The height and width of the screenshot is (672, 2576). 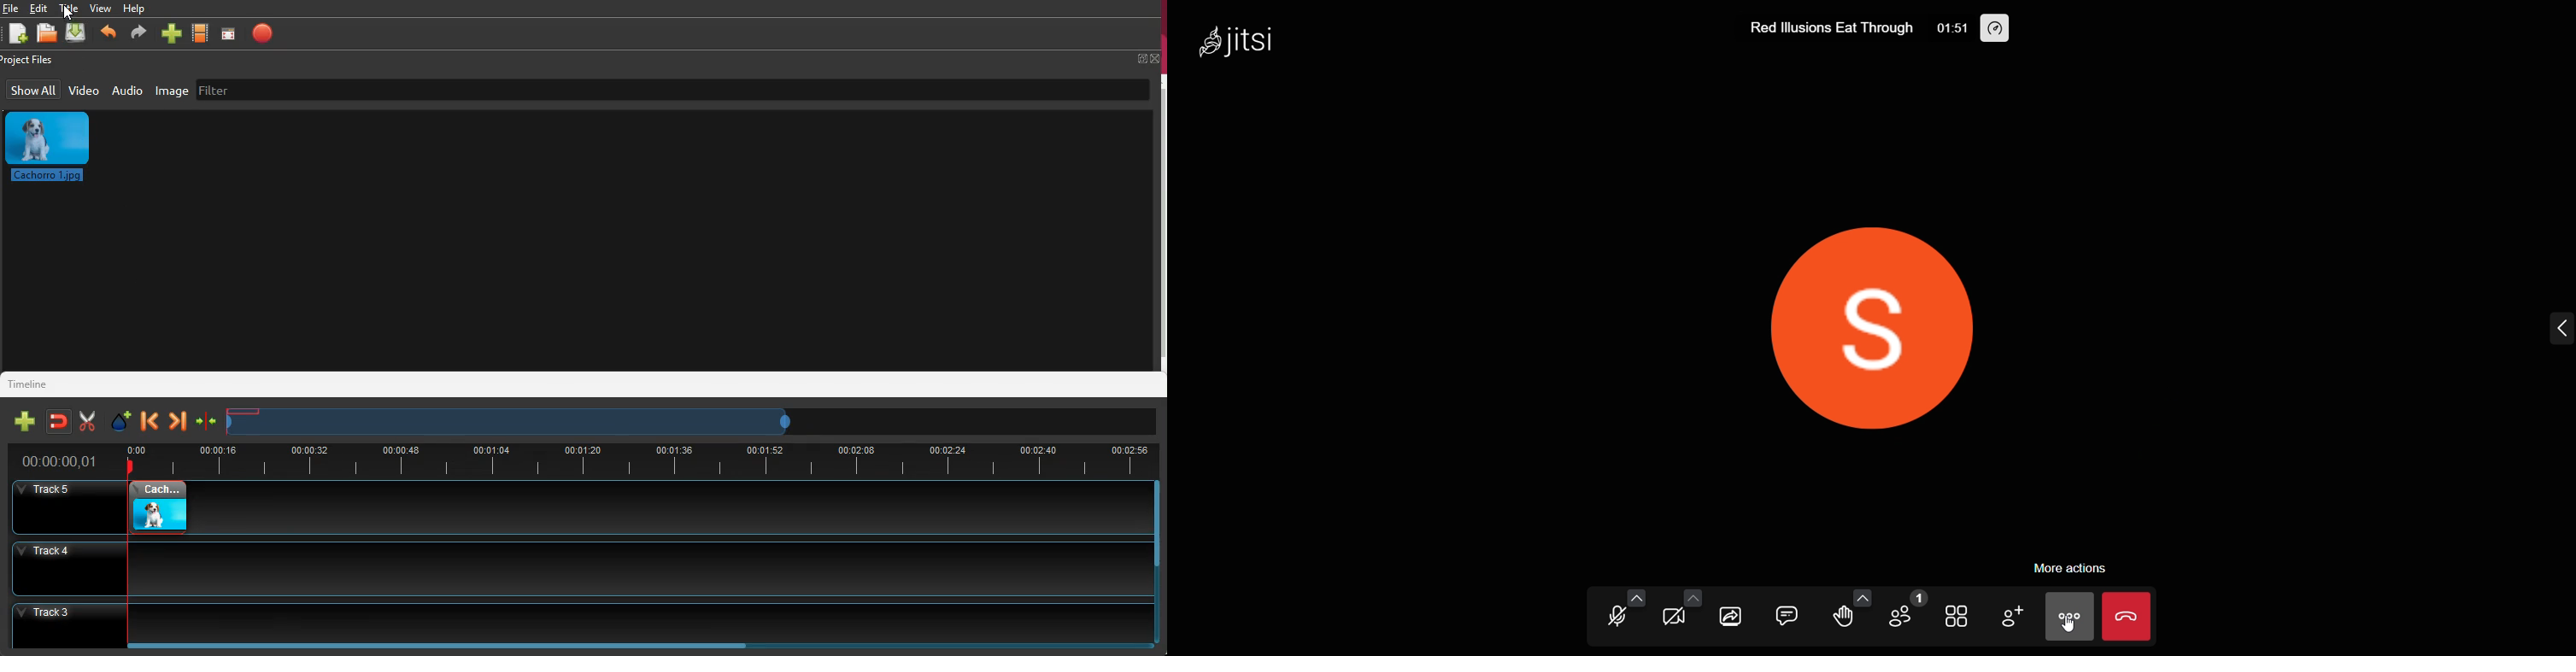 I want to click on Horizontal scroll bar, so click(x=454, y=646).